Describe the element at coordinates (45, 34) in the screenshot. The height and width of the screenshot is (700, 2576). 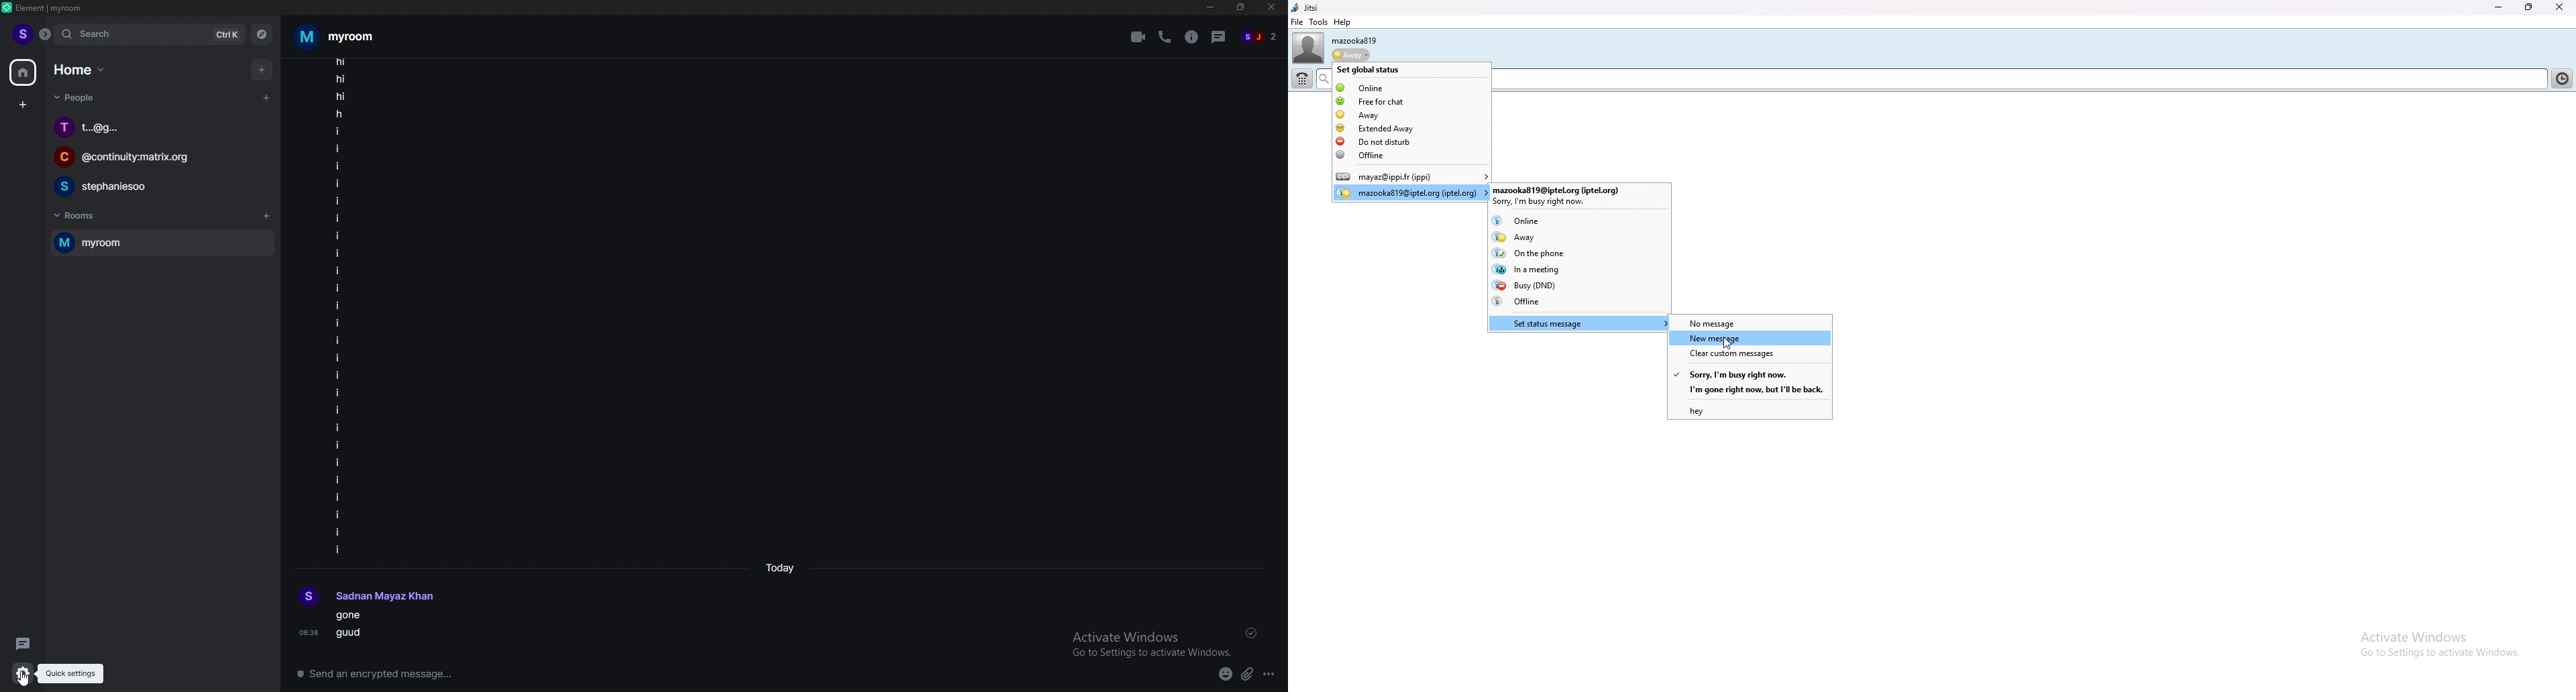
I see `expand` at that location.